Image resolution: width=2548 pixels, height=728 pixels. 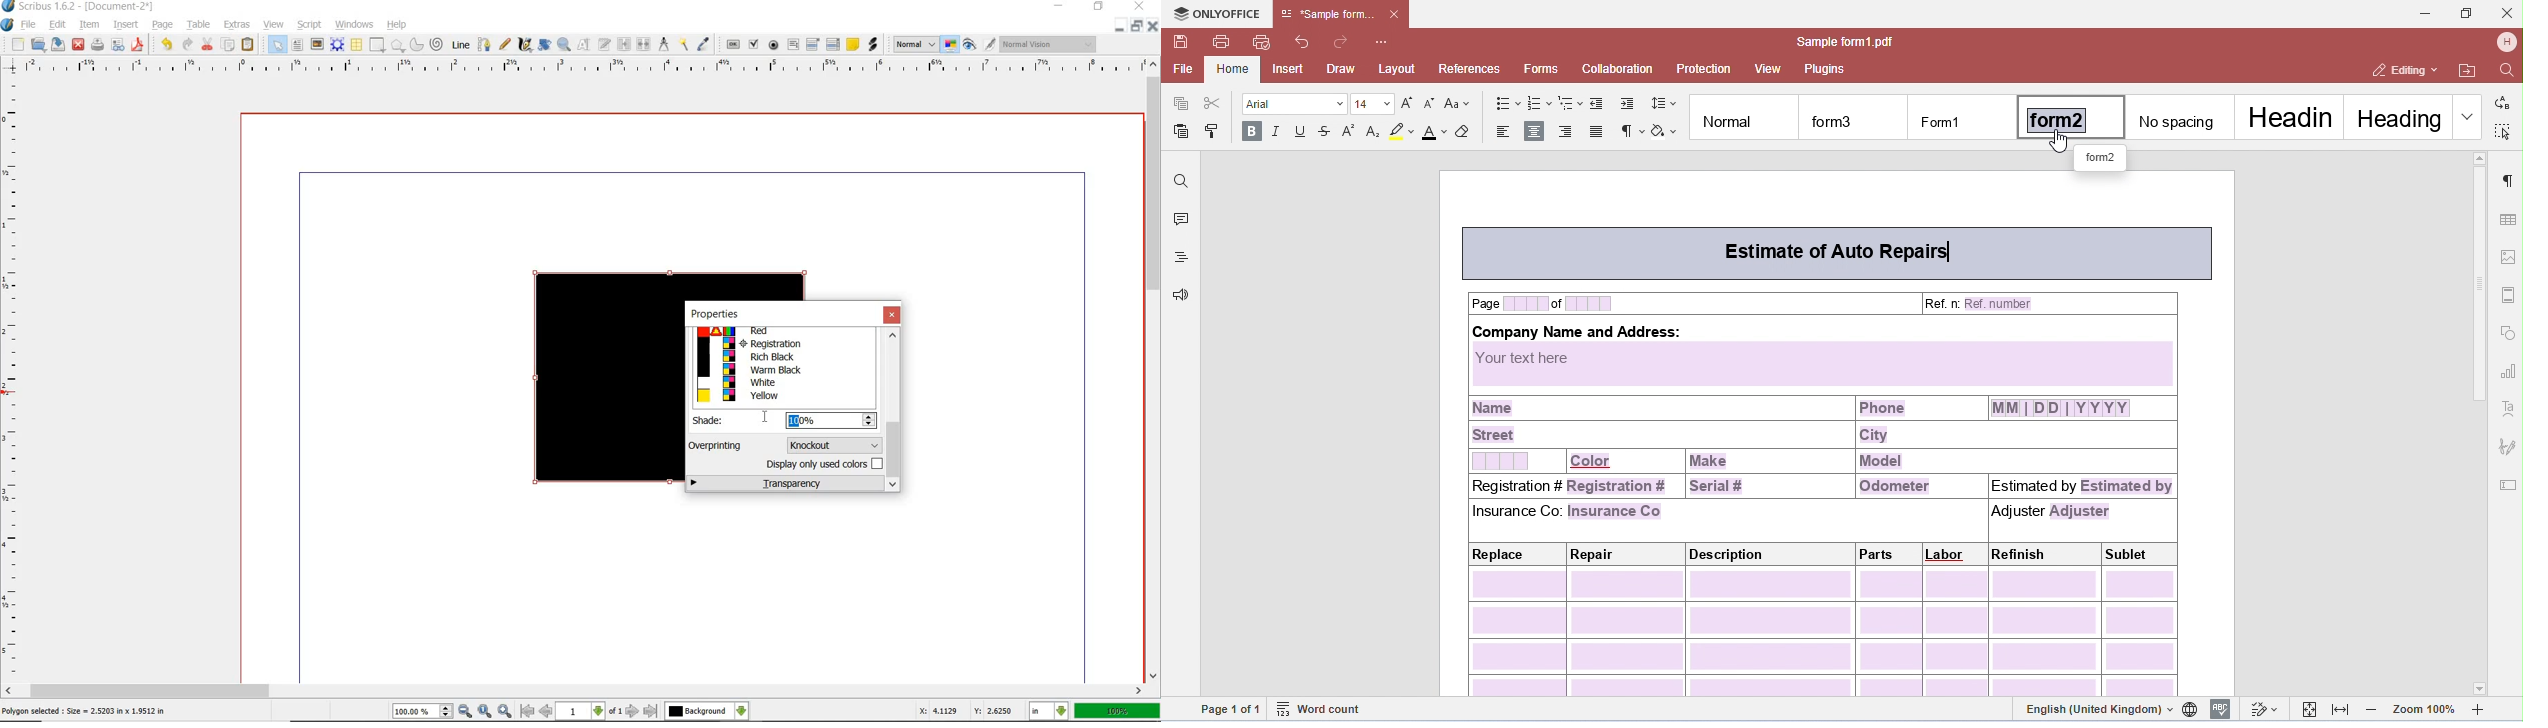 What do you see at coordinates (438, 46) in the screenshot?
I see `spiral` at bounding box center [438, 46].